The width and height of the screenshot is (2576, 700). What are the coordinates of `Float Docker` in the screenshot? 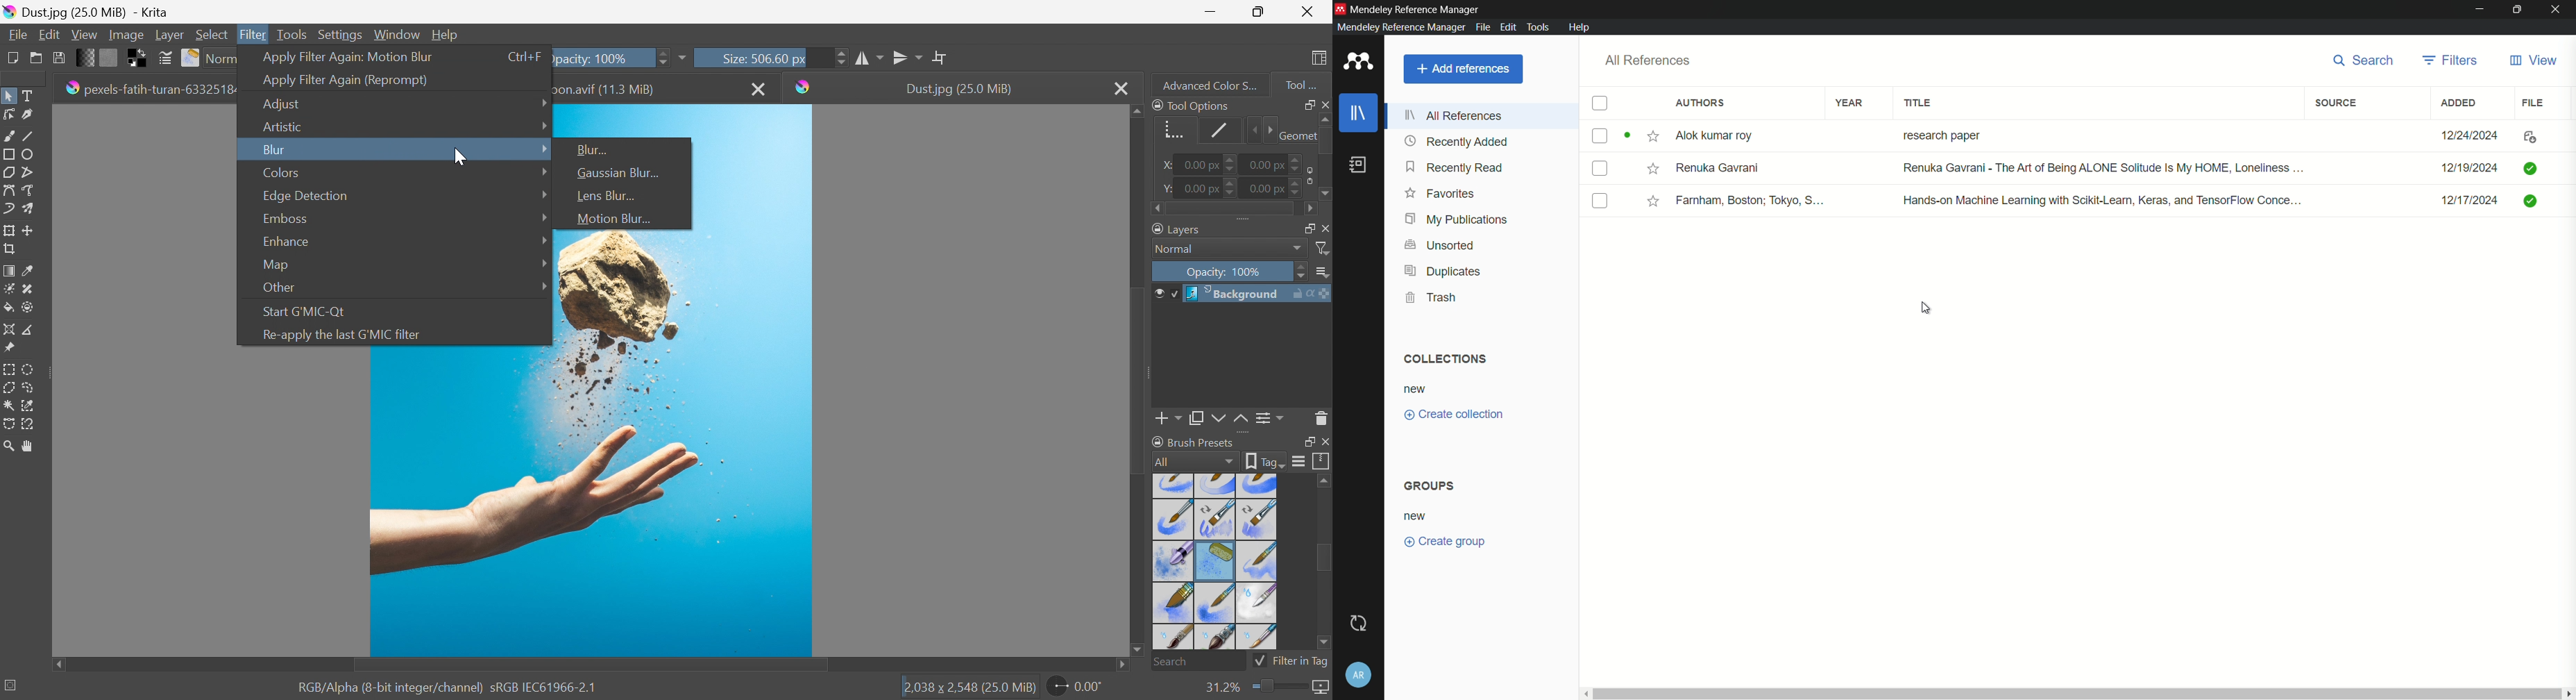 It's located at (1324, 228).